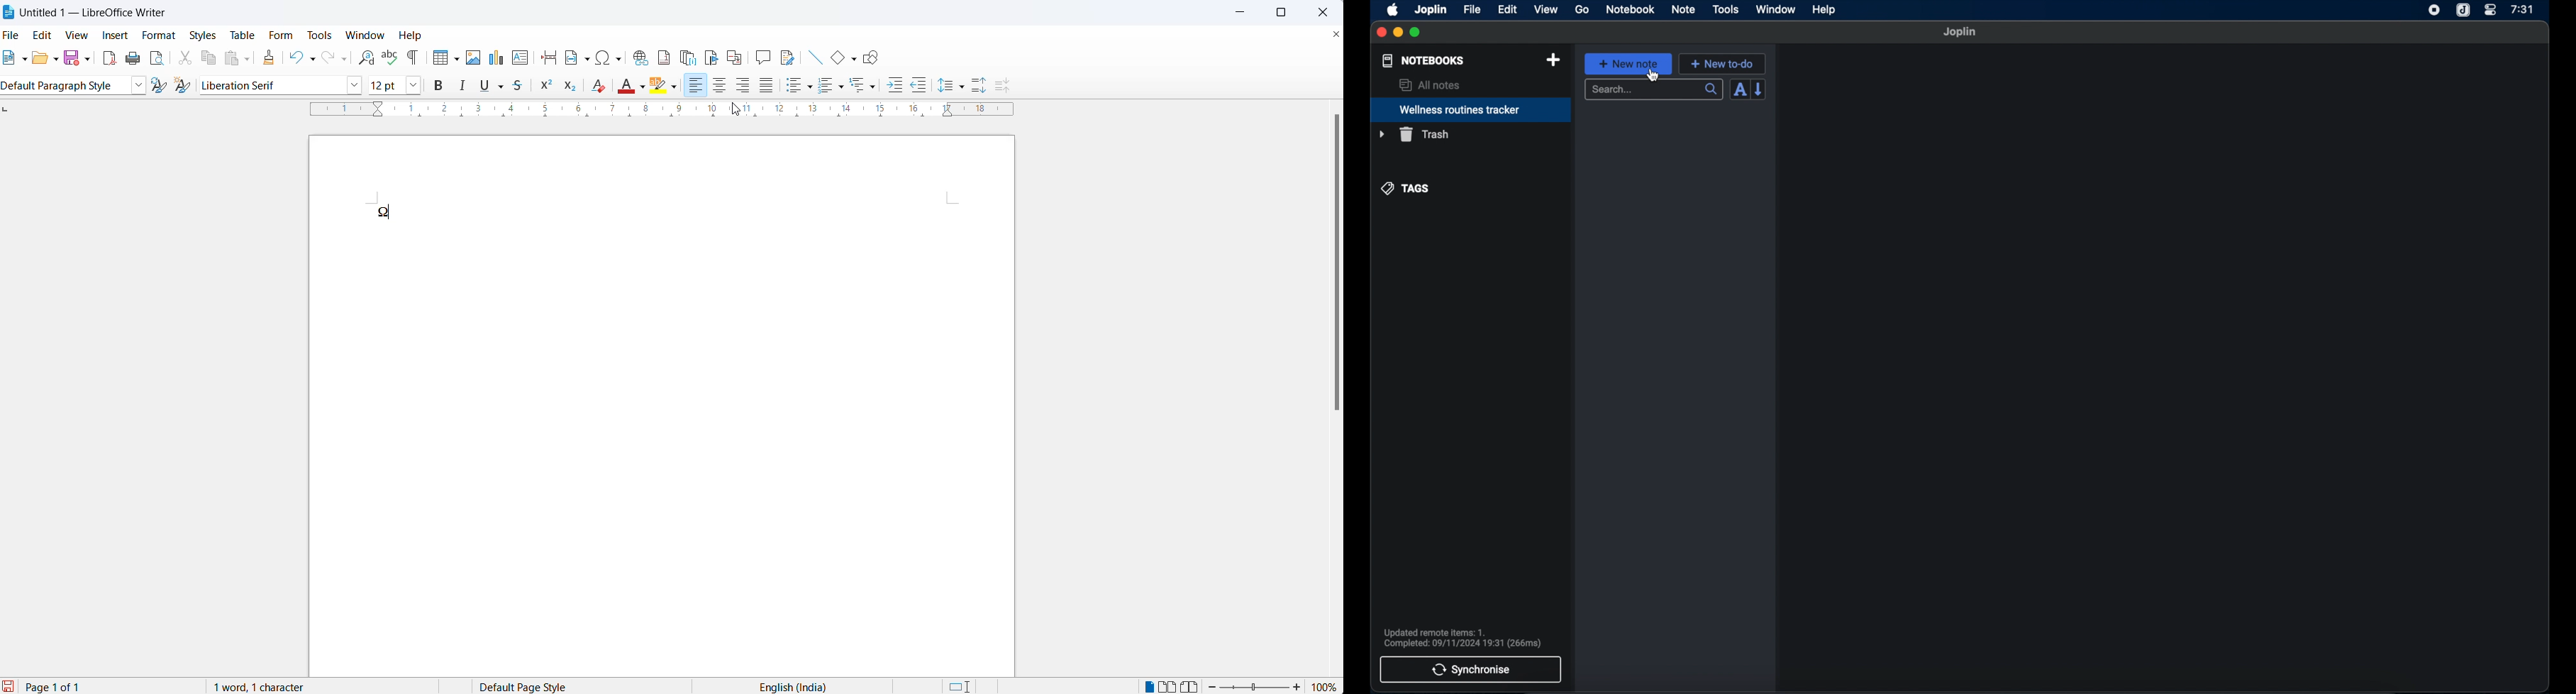 The image size is (2576, 700). What do you see at coordinates (240, 35) in the screenshot?
I see `table` at bounding box center [240, 35].